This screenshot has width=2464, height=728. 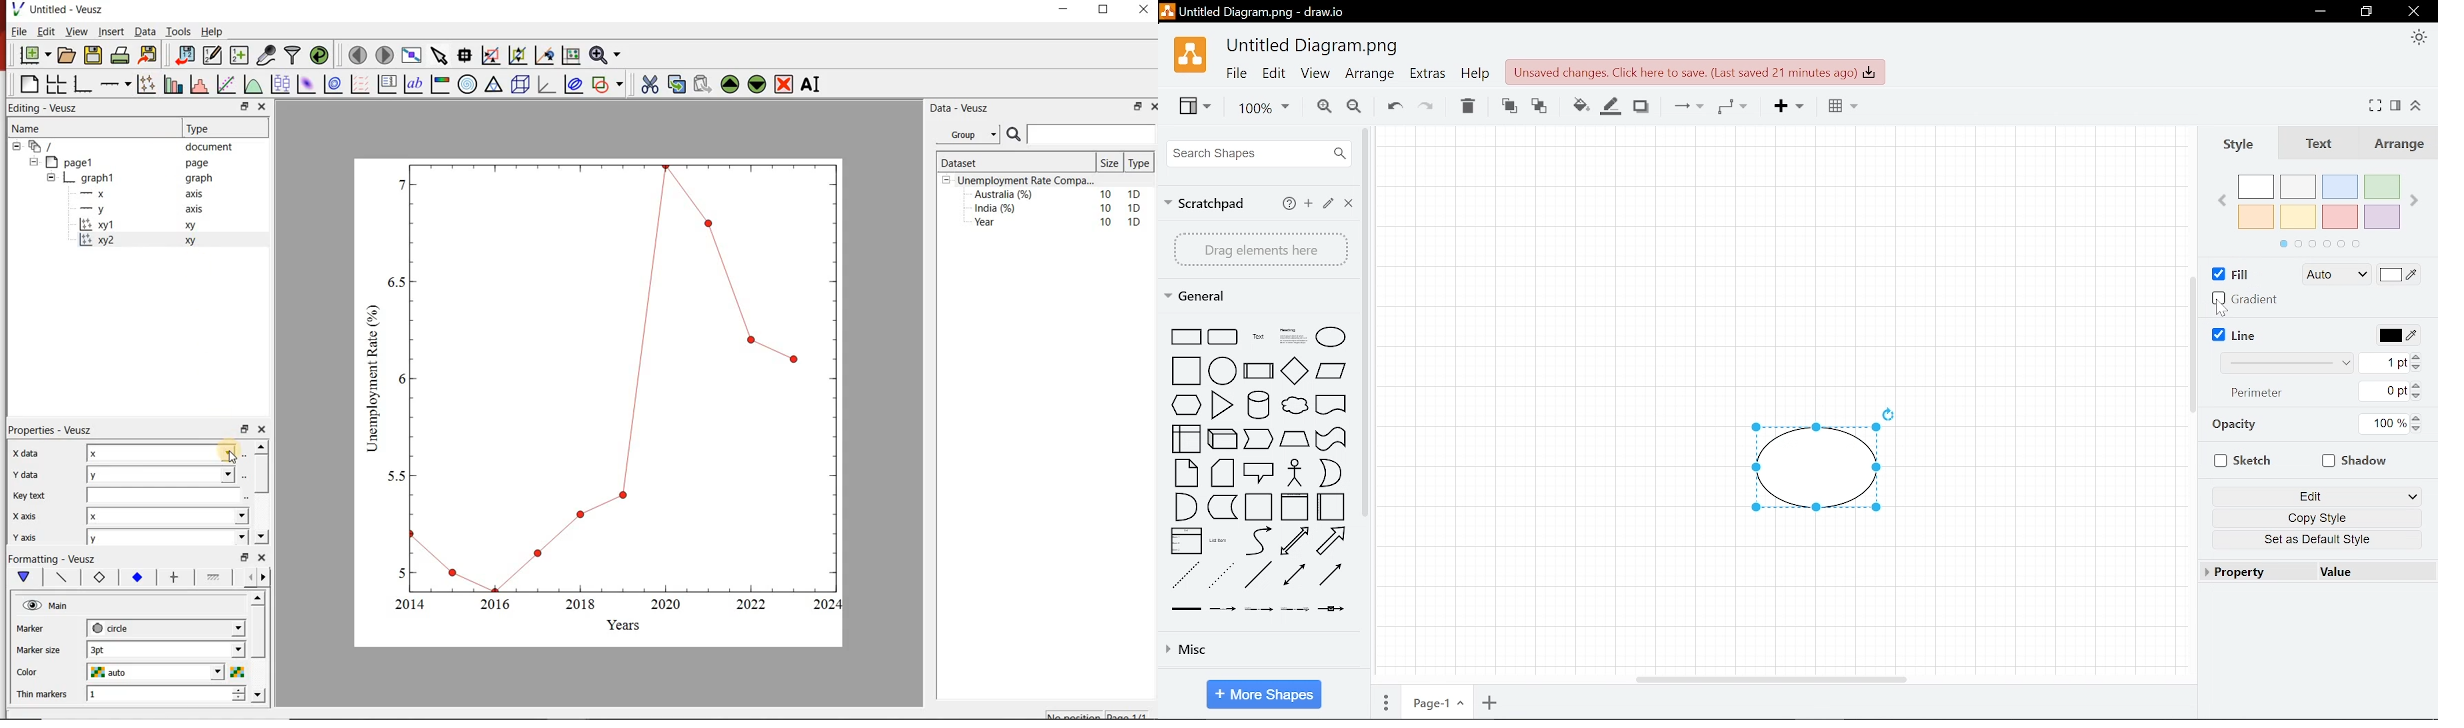 What do you see at coordinates (2243, 300) in the screenshot?
I see `Gradiant` at bounding box center [2243, 300].